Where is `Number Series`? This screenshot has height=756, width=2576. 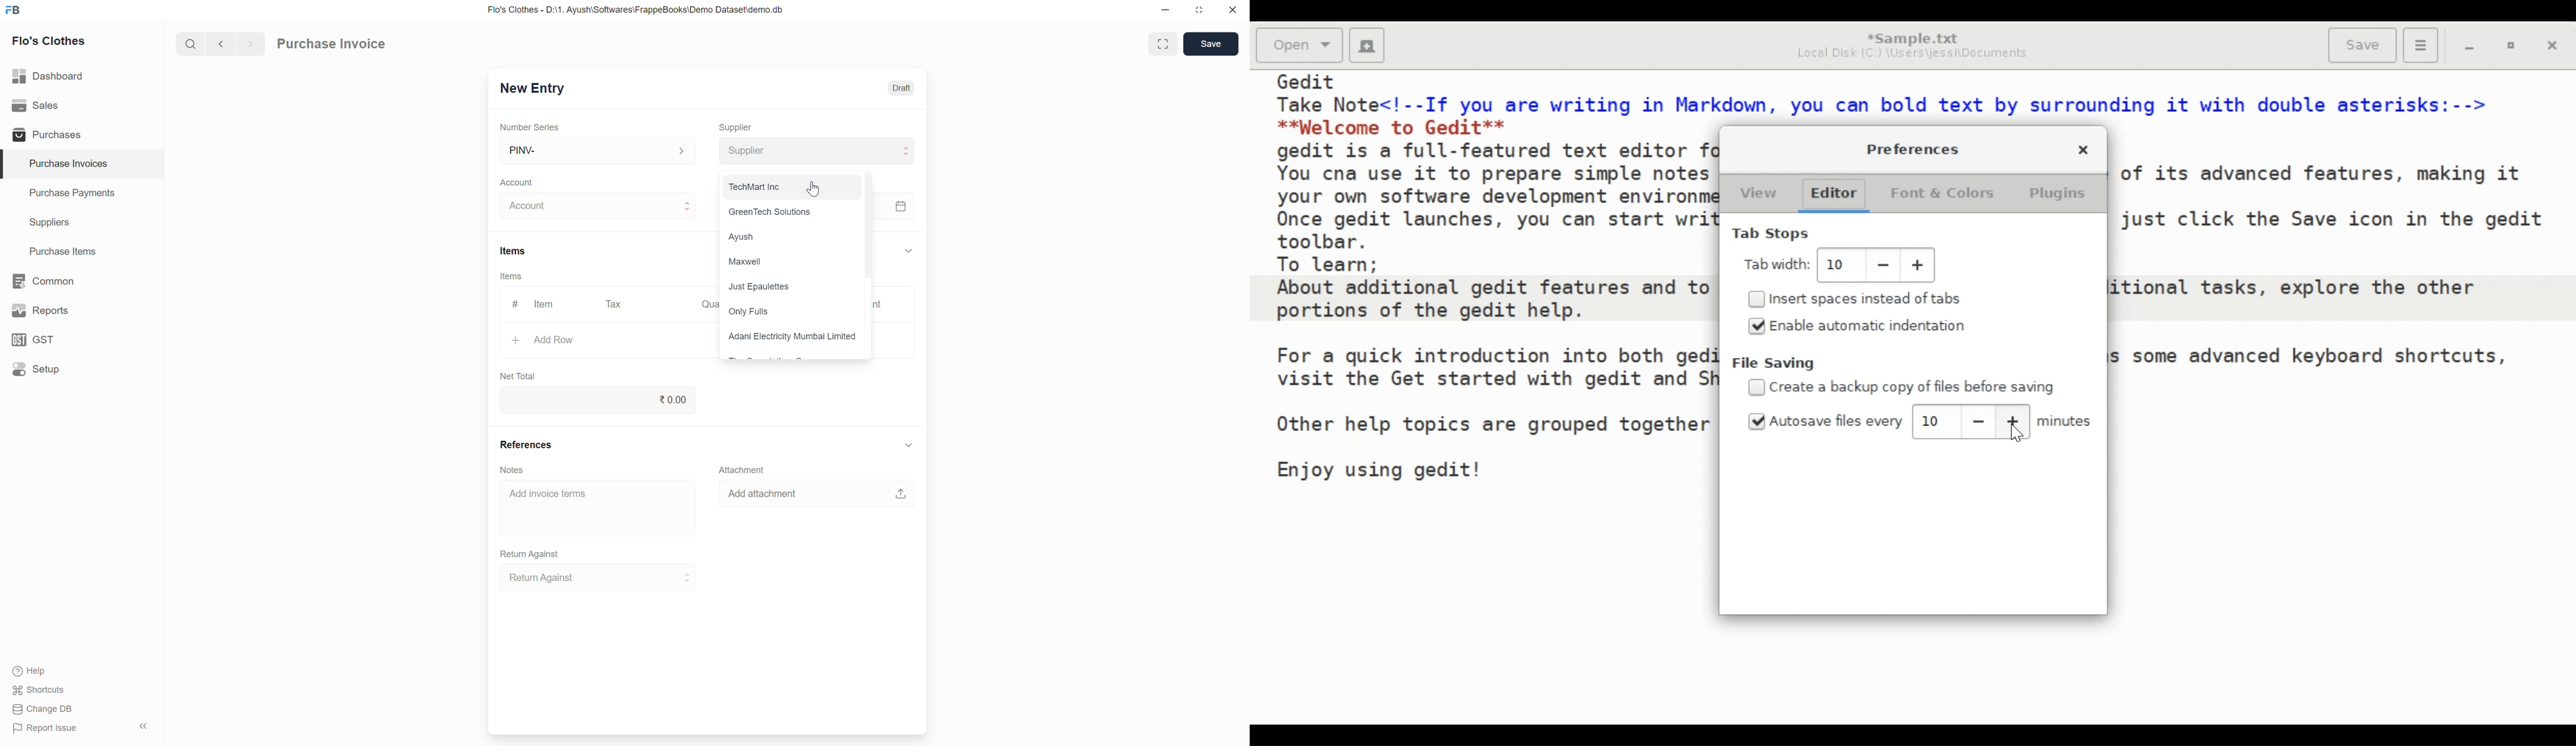 Number Series is located at coordinates (529, 127).